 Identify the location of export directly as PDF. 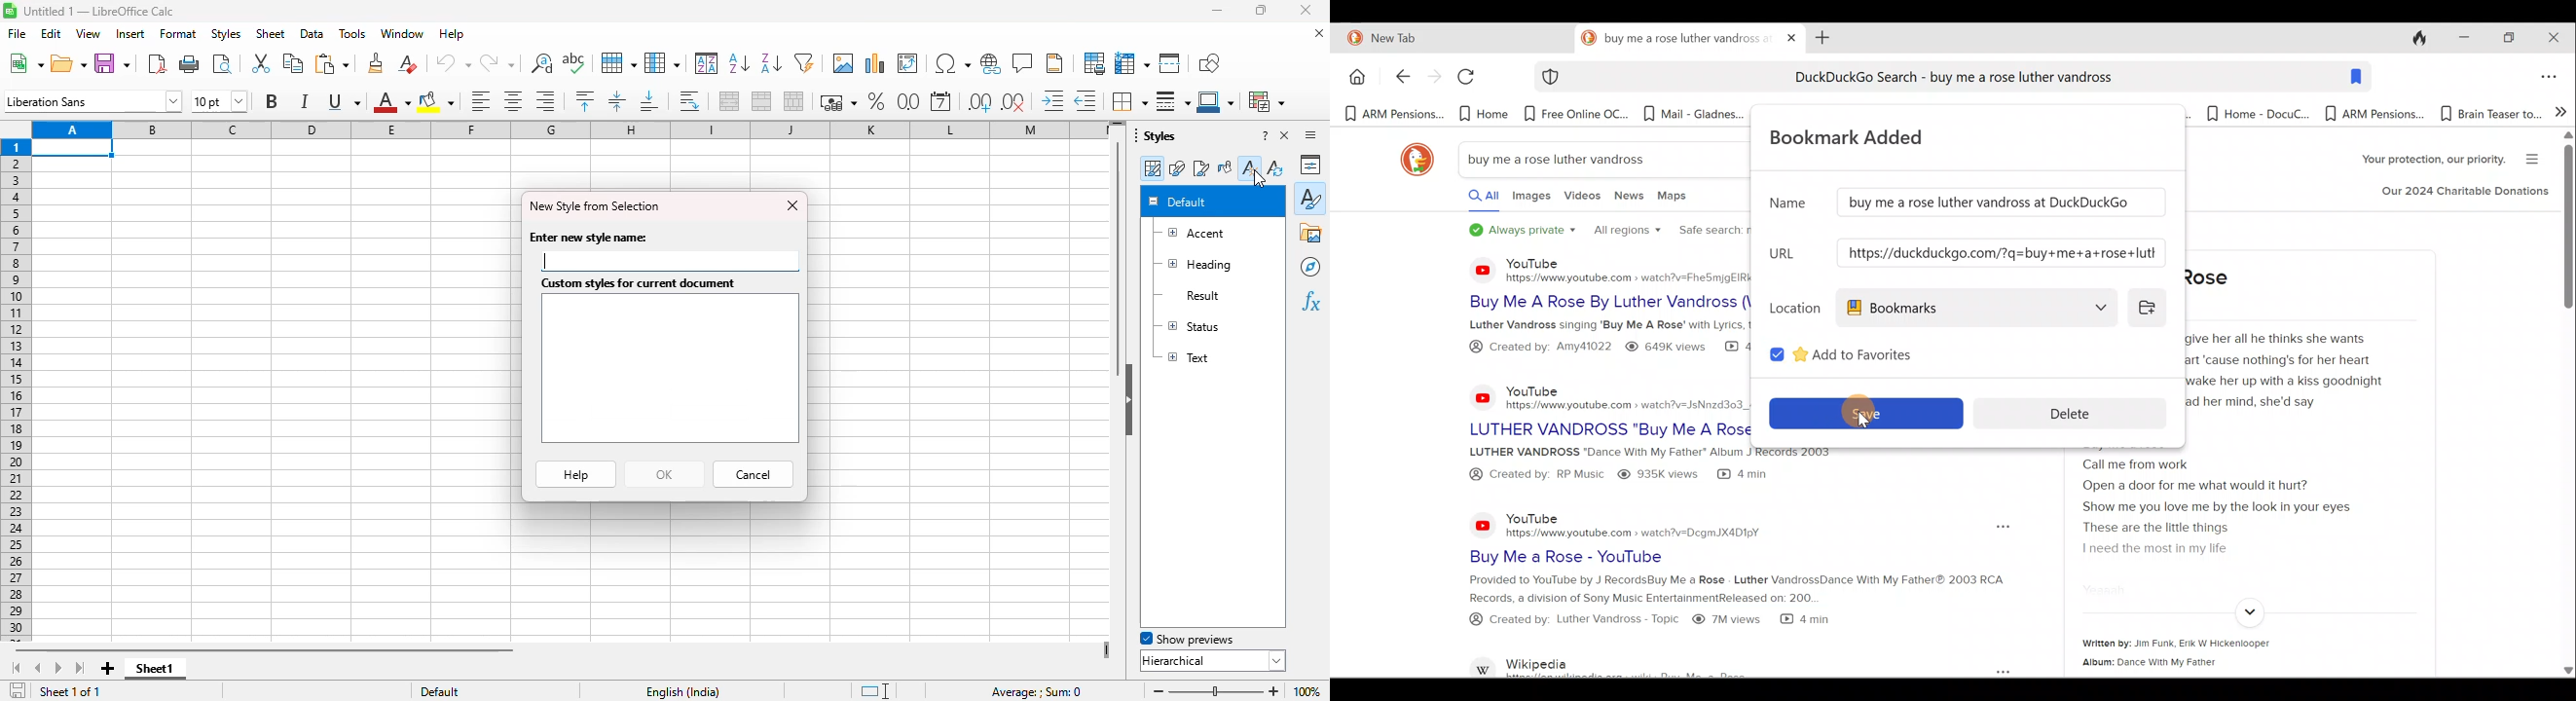
(158, 63).